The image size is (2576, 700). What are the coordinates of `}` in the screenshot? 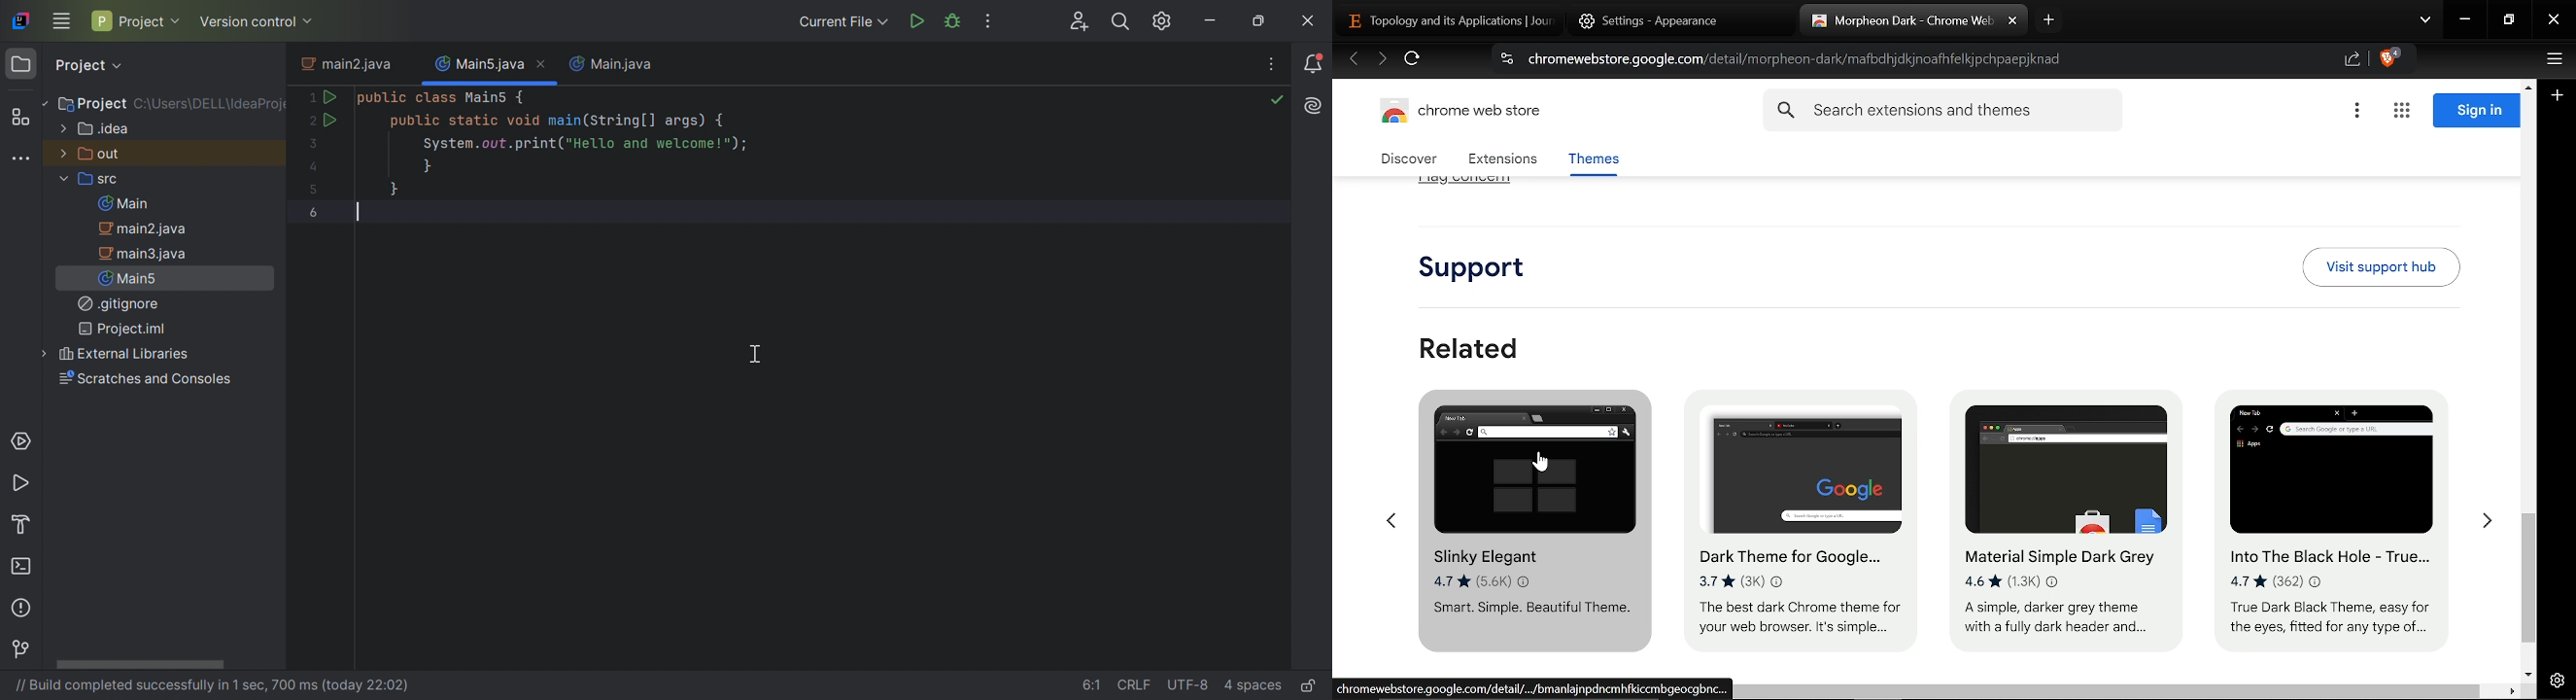 It's located at (428, 167).